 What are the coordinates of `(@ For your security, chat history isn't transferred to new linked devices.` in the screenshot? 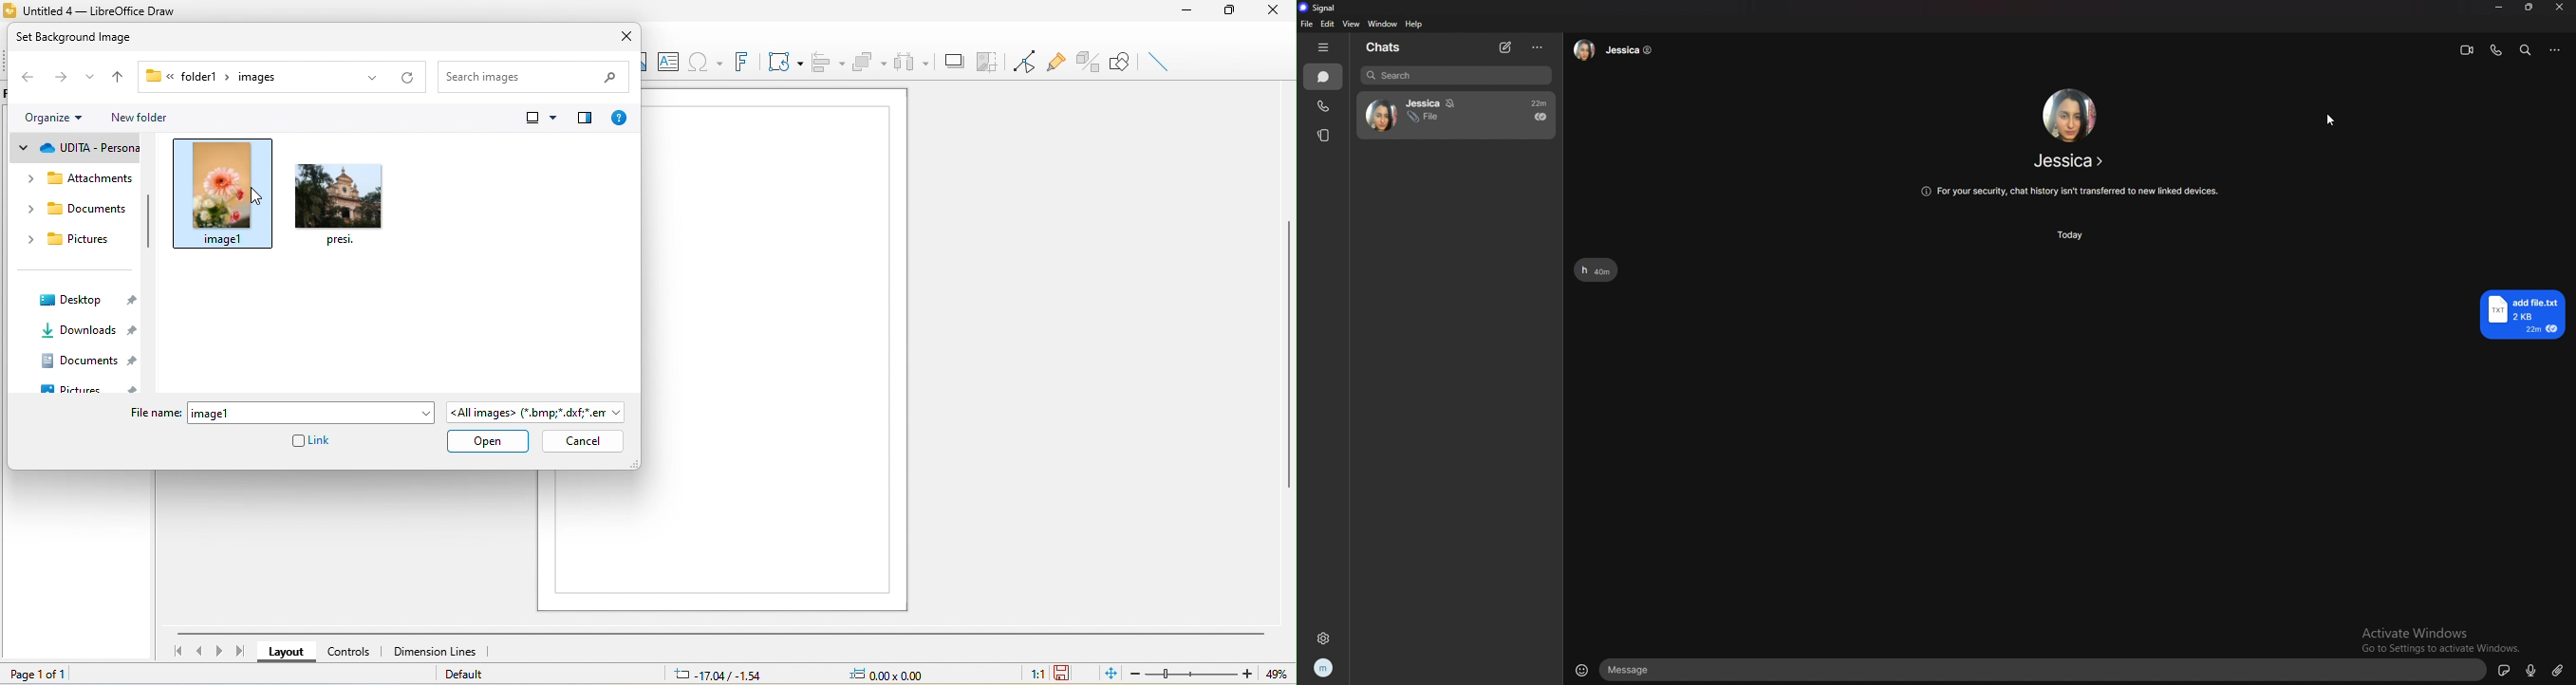 It's located at (2071, 191).